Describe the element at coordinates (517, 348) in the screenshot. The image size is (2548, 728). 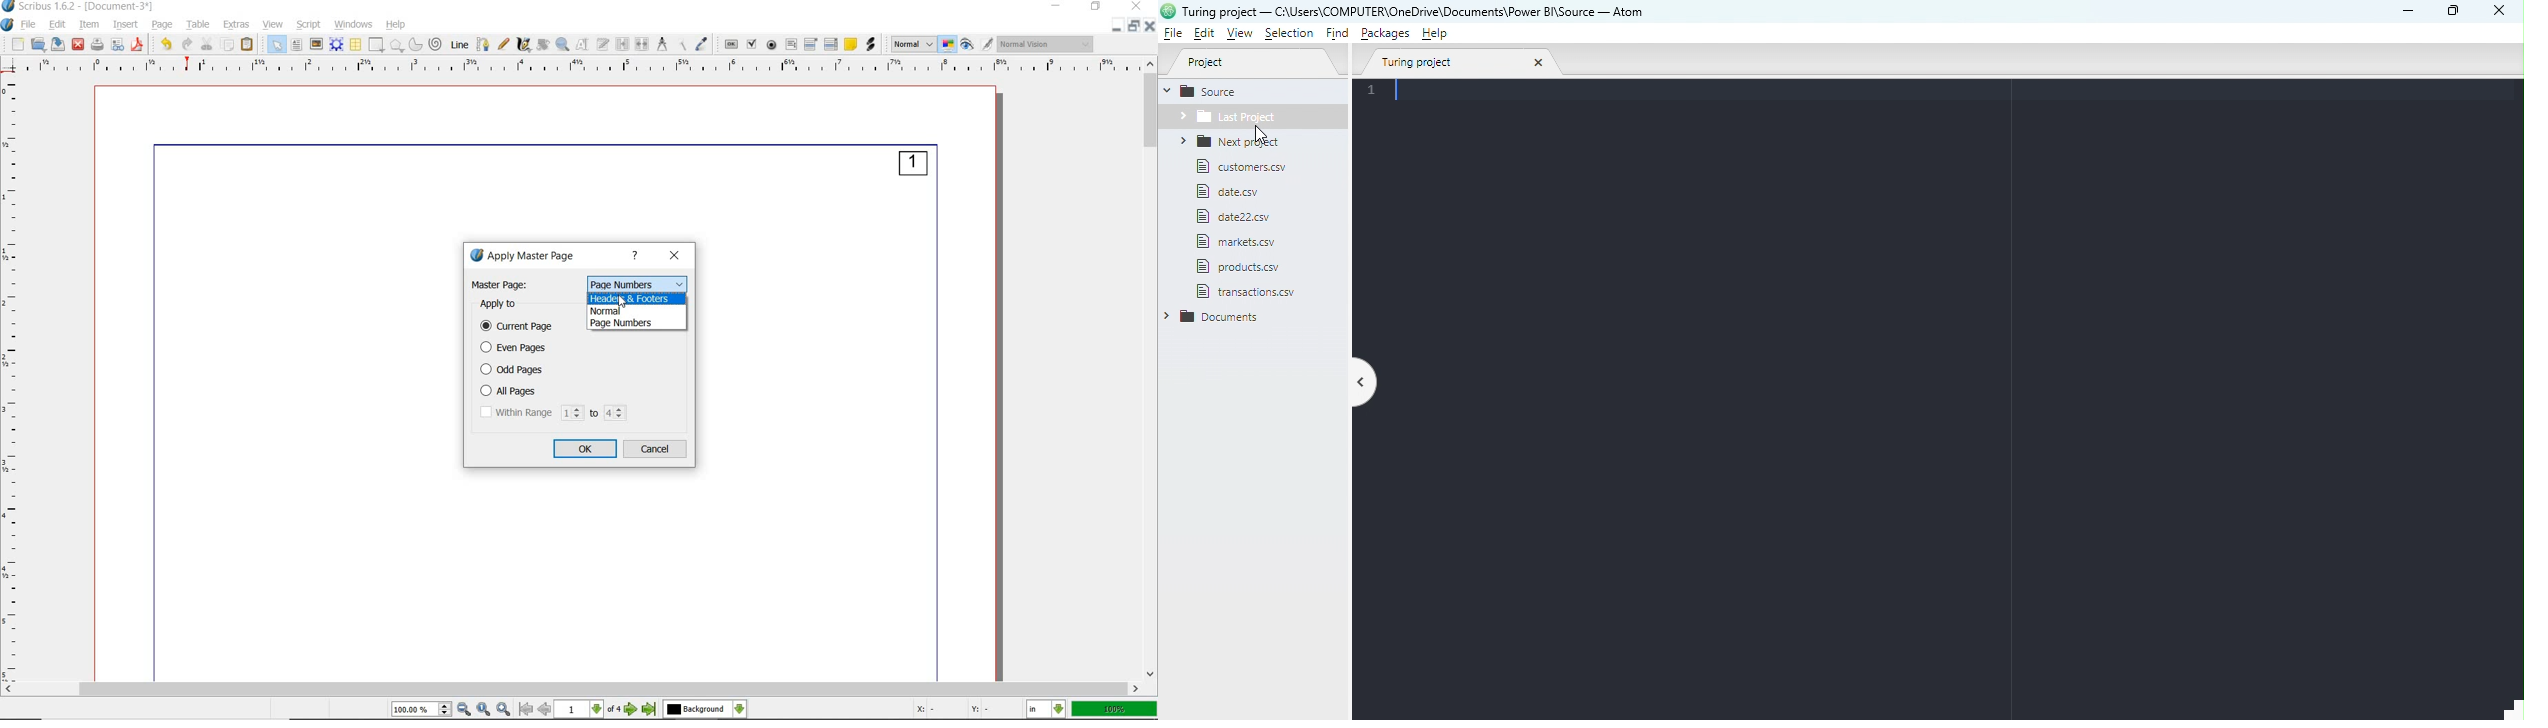
I see `even pages` at that location.